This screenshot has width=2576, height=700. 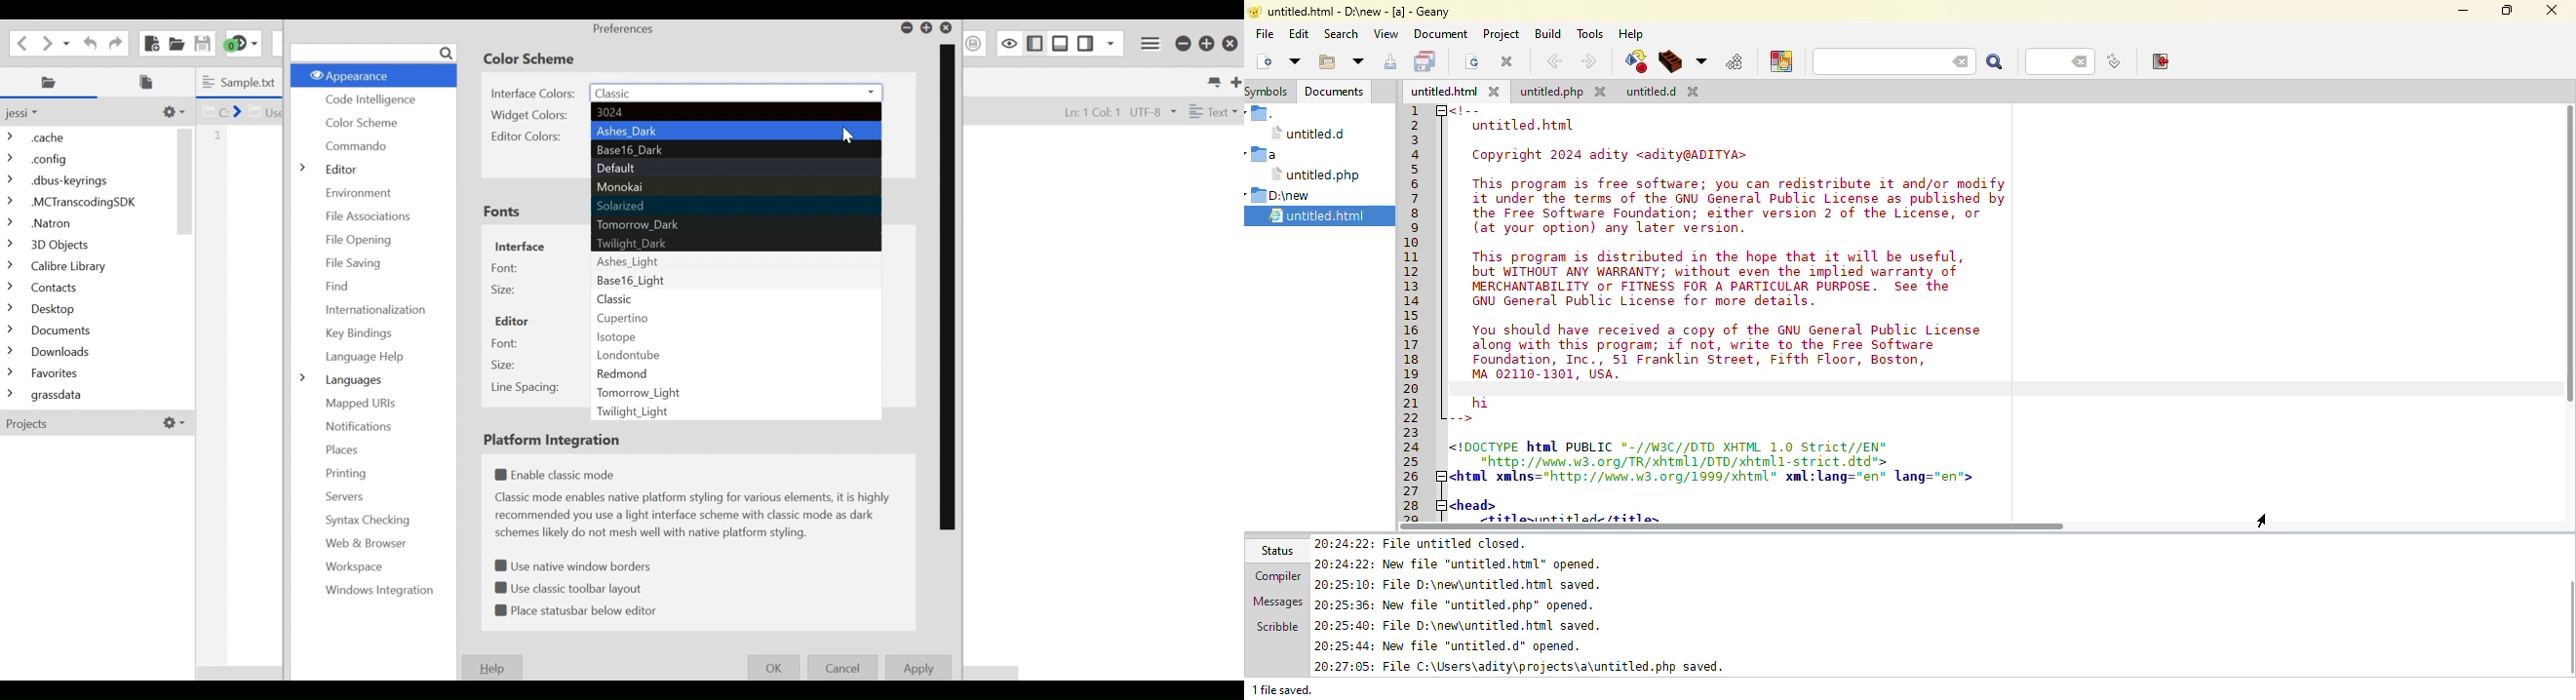 I want to click on Interface Colors, so click(x=534, y=92).